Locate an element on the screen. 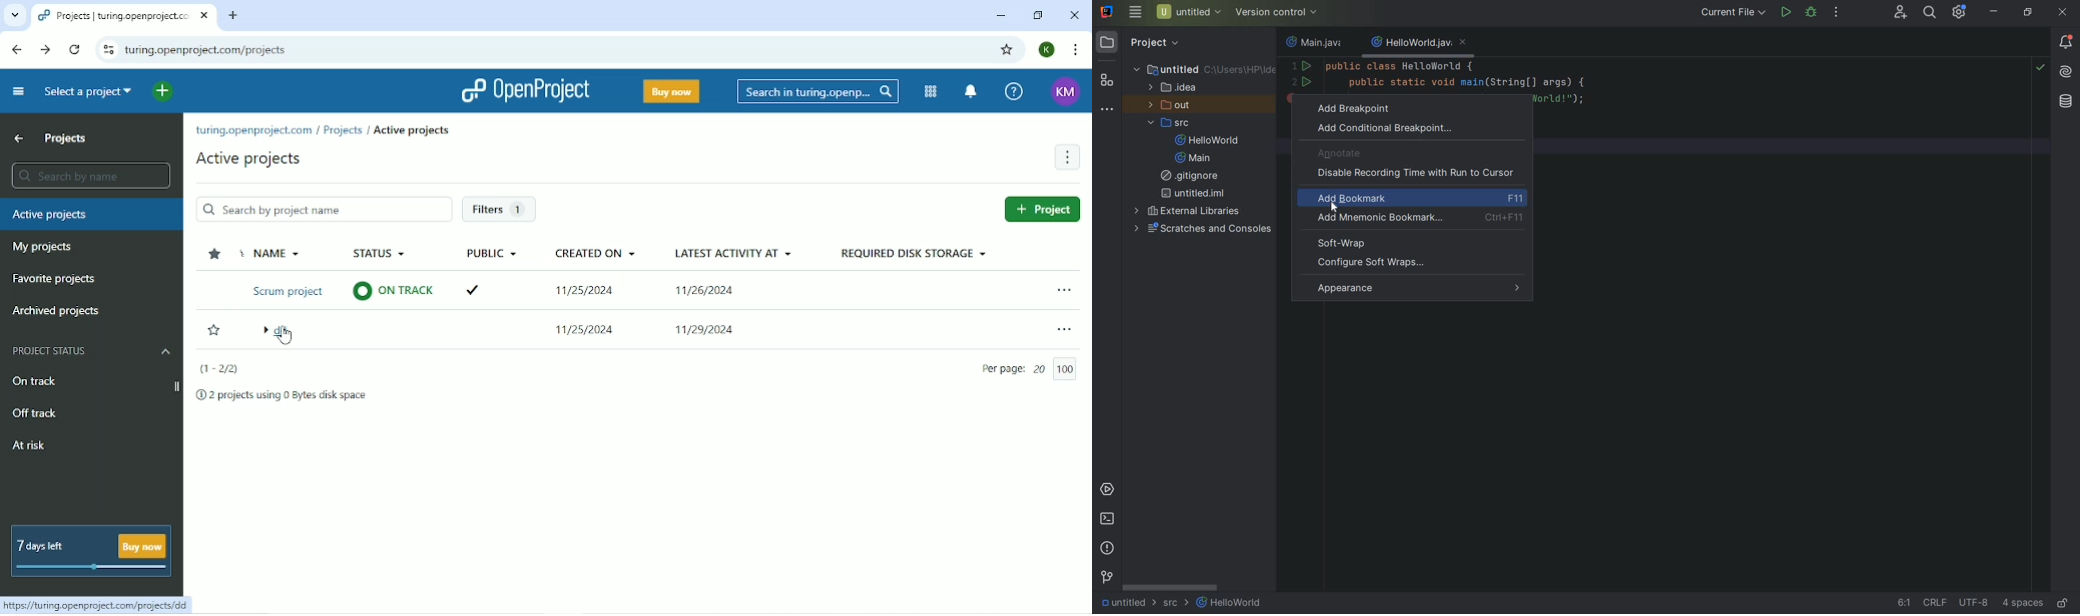  Open menu is located at coordinates (1059, 329).